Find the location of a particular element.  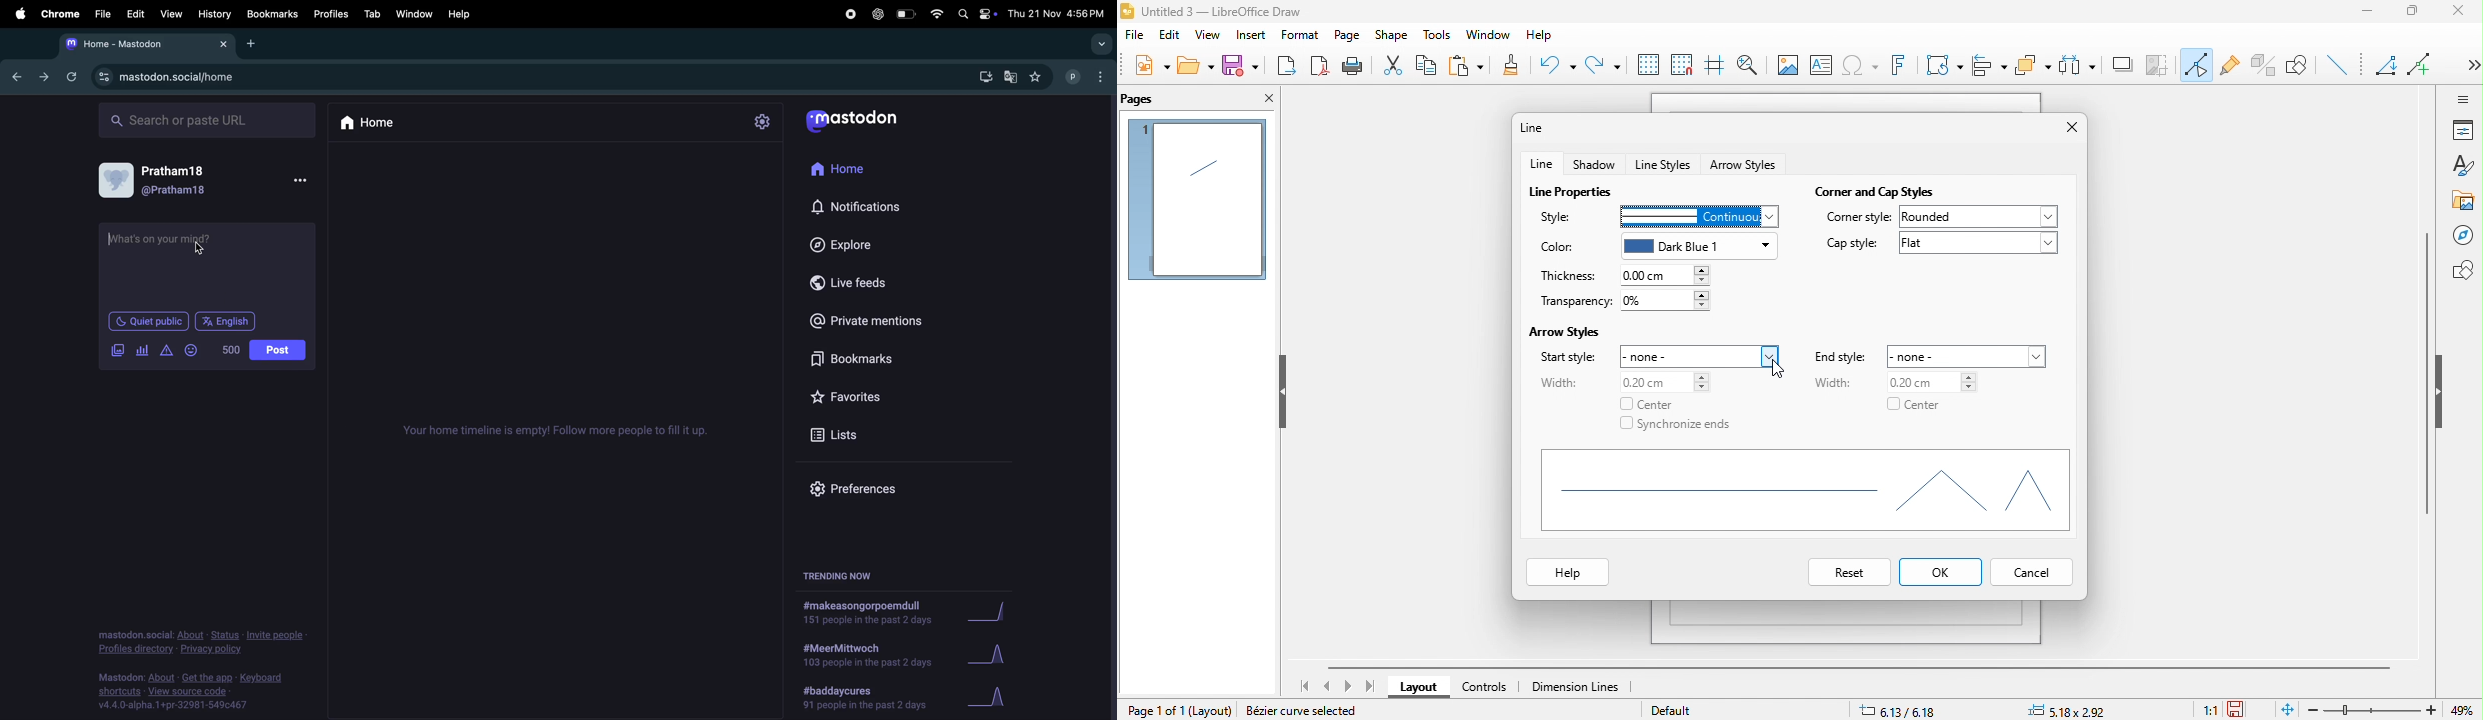

display to grid is located at coordinates (1647, 65).